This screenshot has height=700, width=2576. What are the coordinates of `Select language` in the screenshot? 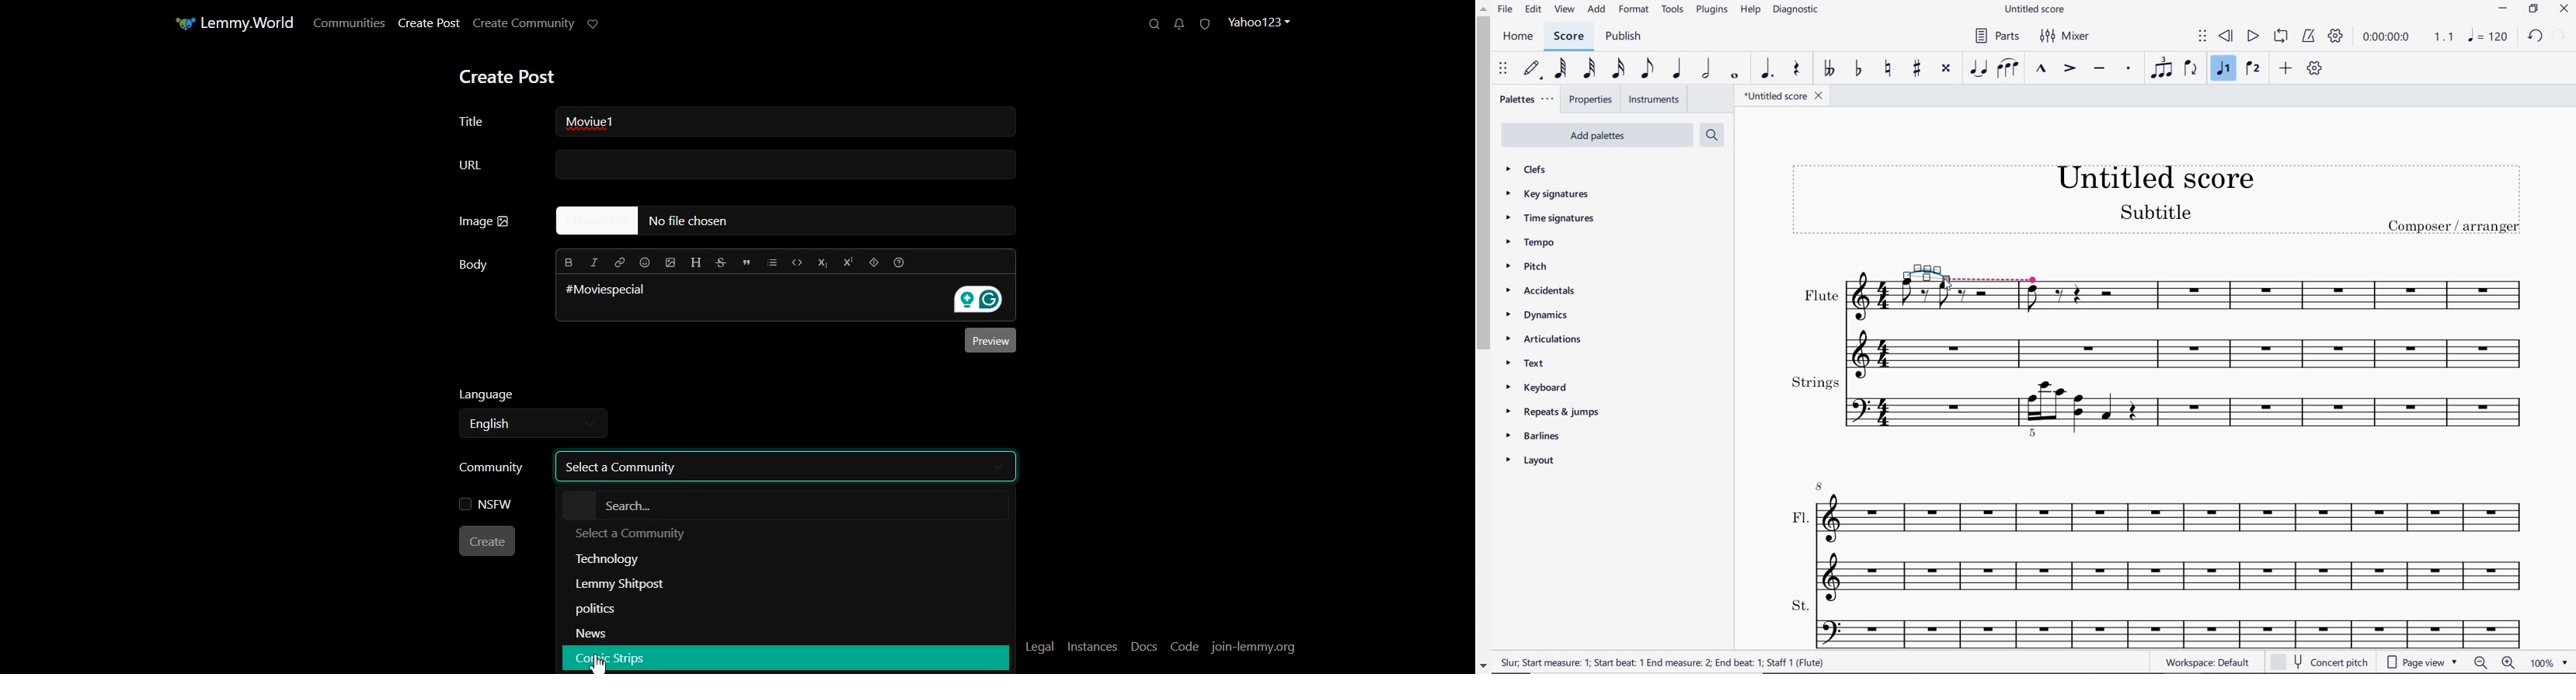 It's located at (541, 425).